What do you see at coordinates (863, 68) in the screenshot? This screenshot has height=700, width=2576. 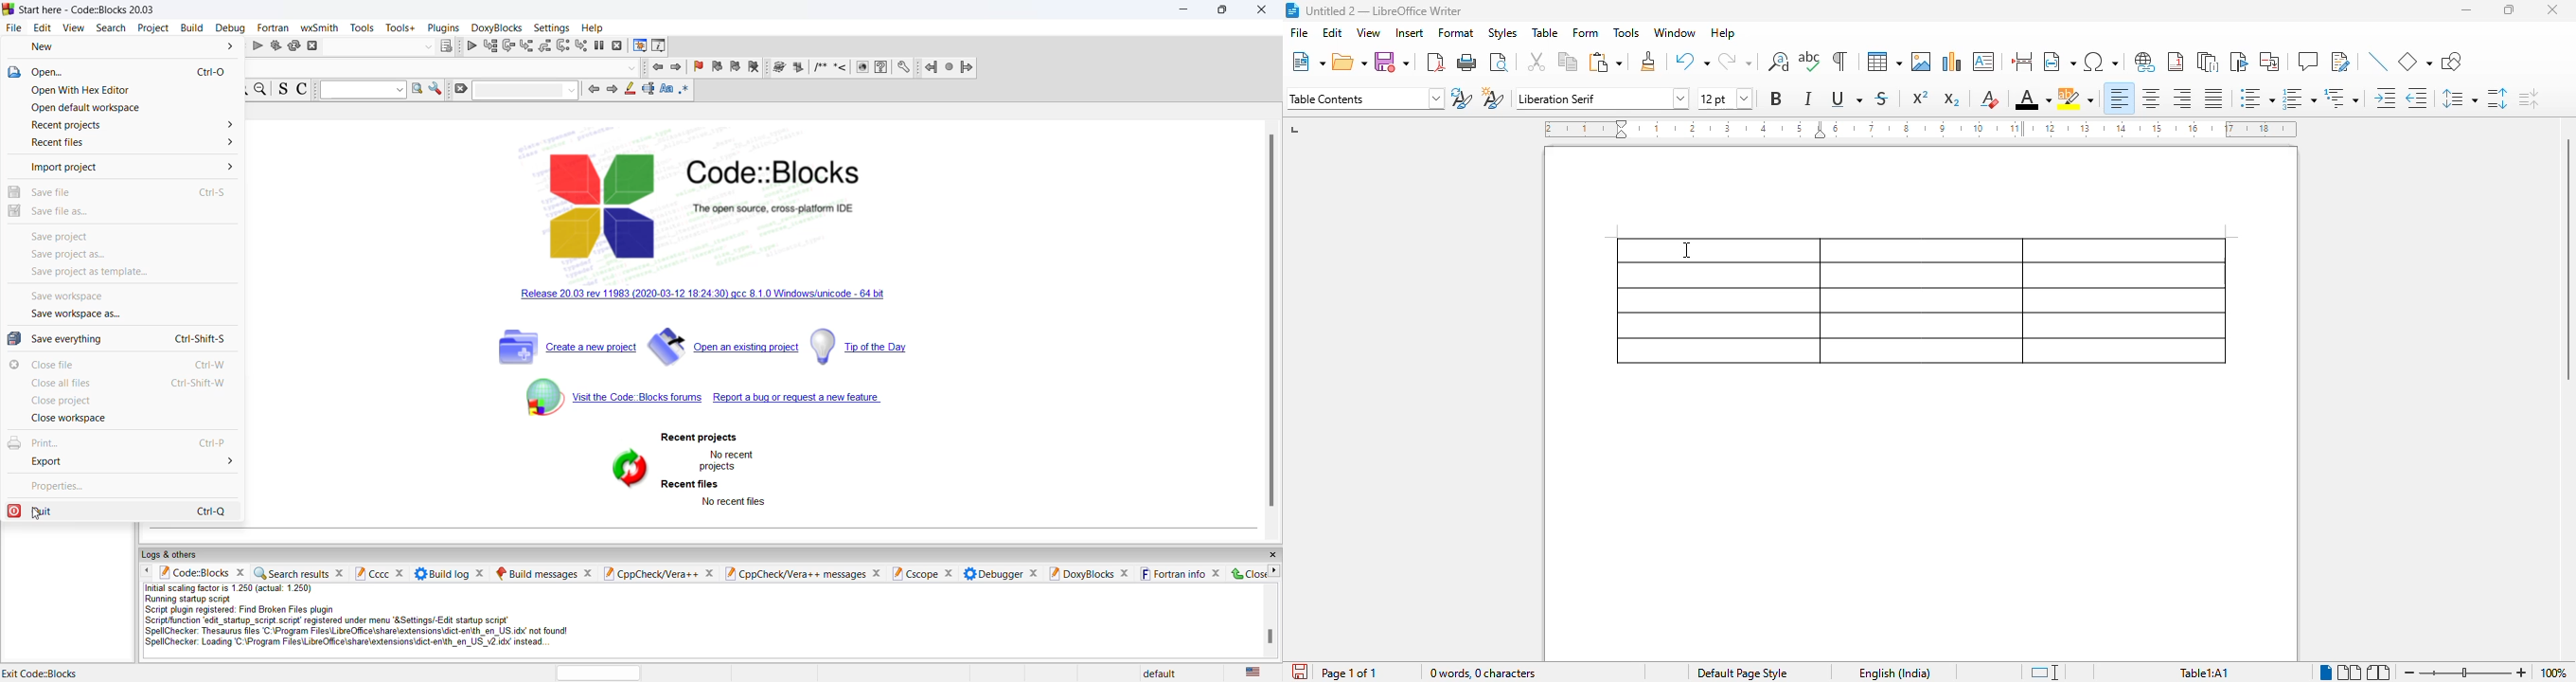 I see `show` at bounding box center [863, 68].